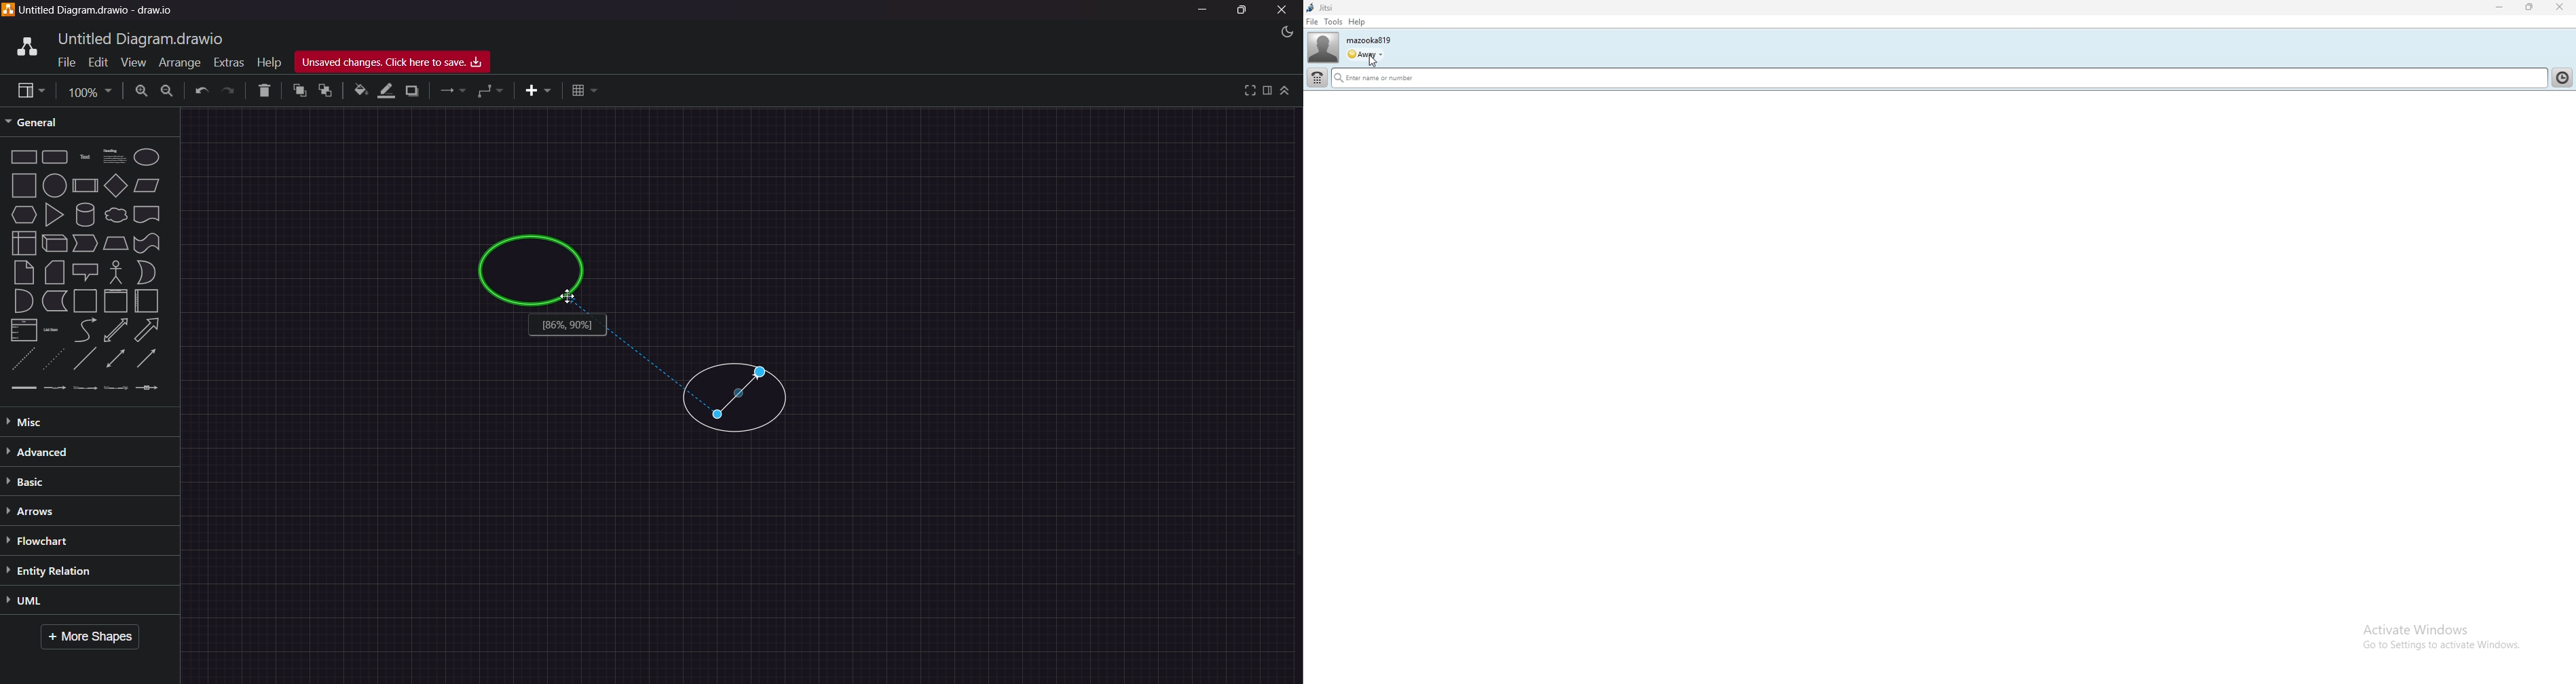 The image size is (2576, 700). What do you see at coordinates (269, 60) in the screenshot?
I see `Help` at bounding box center [269, 60].